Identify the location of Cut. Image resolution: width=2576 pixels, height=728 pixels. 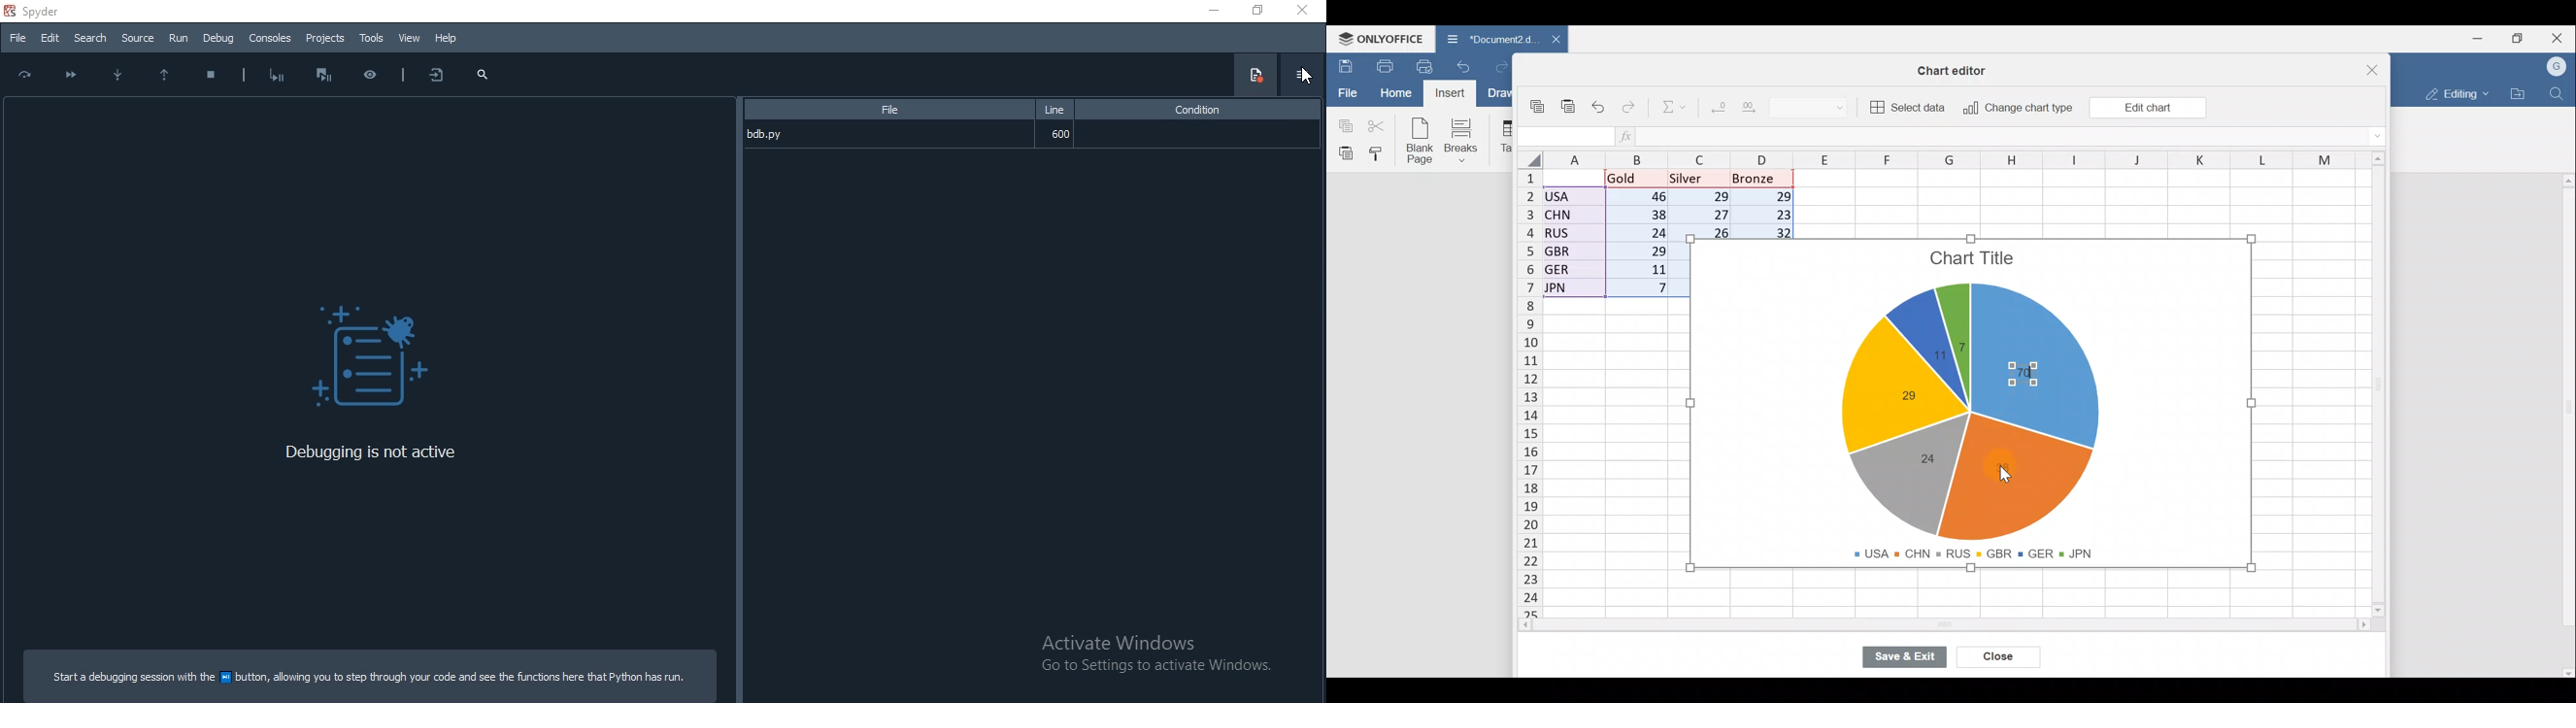
(1377, 125).